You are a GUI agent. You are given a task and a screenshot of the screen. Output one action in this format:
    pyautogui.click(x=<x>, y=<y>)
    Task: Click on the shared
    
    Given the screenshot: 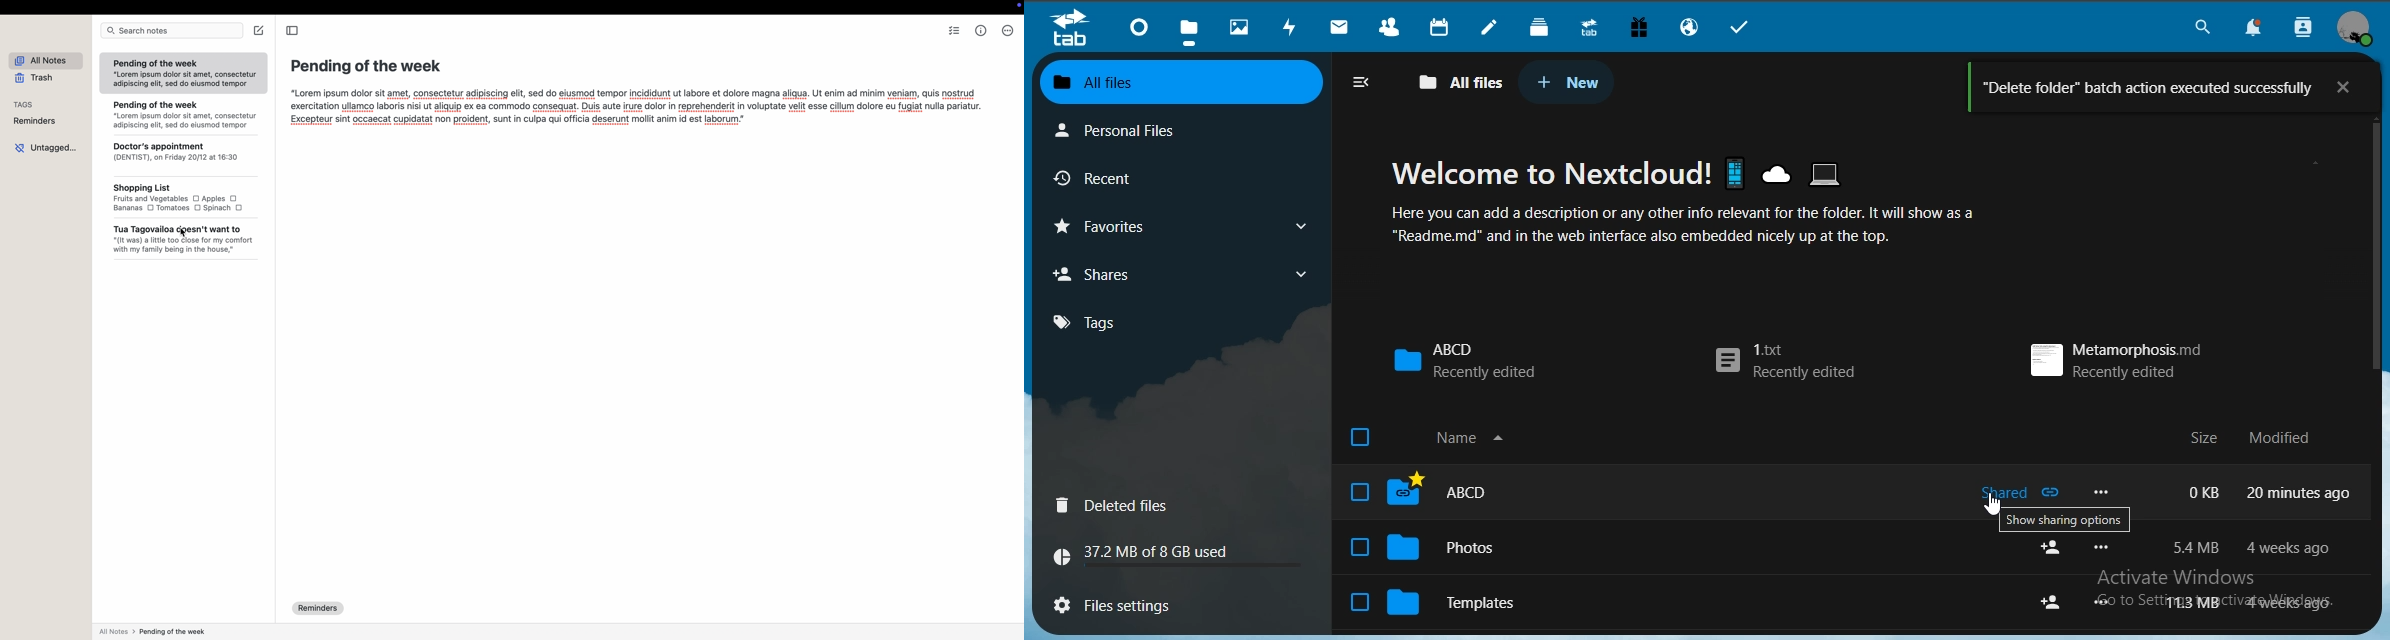 What is the action you would take?
    pyautogui.click(x=2023, y=496)
    